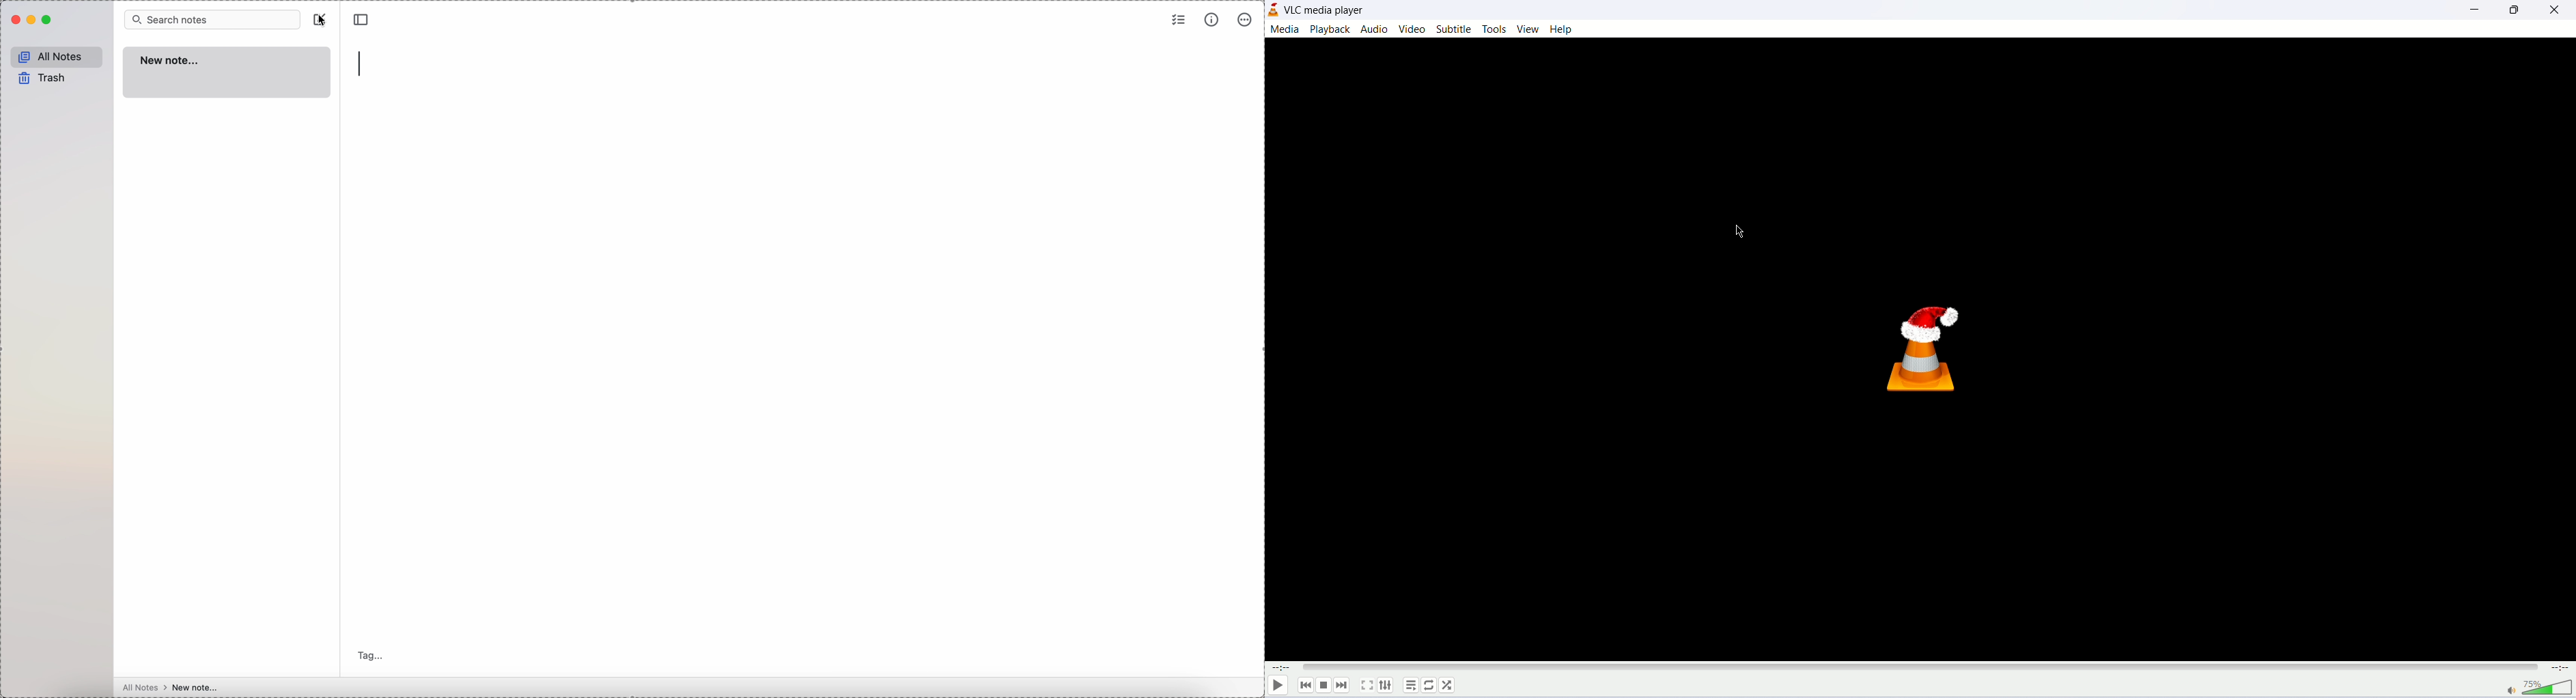  What do you see at coordinates (1735, 233) in the screenshot?
I see `cursor` at bounding box center [1735, 233].